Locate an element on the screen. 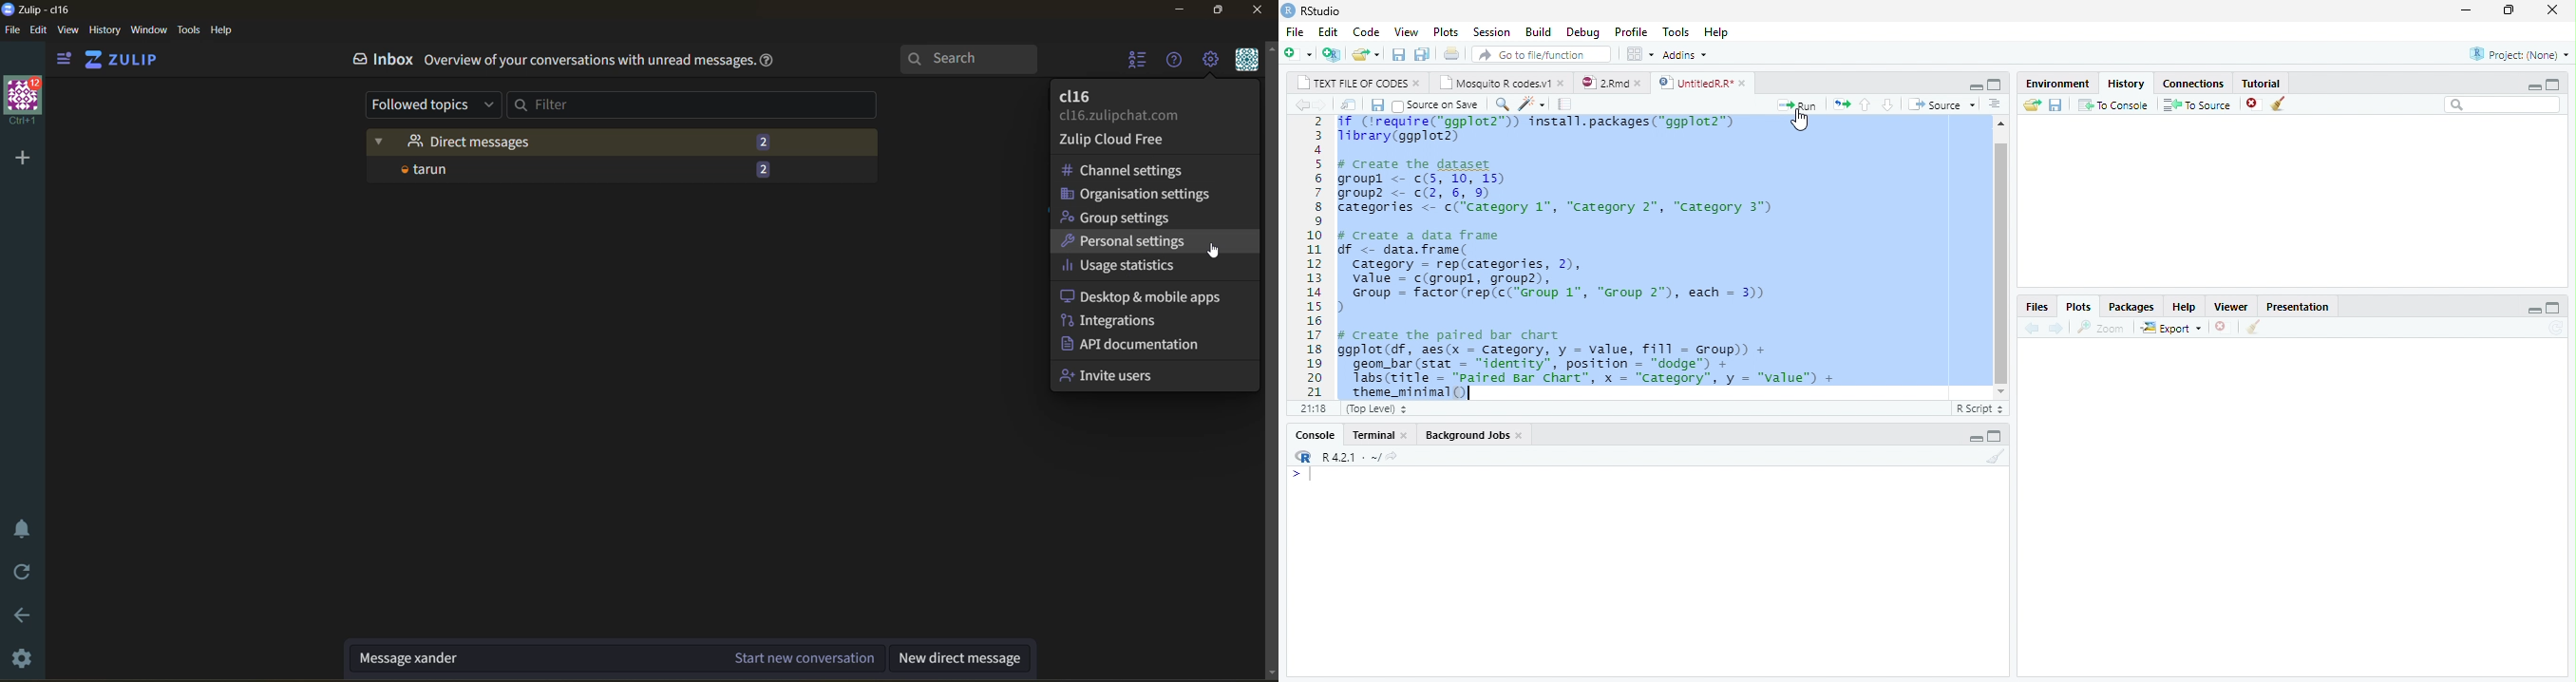 The height and width of the screenshot is (700, 2576). environment is located at coordinates (2054, 84).